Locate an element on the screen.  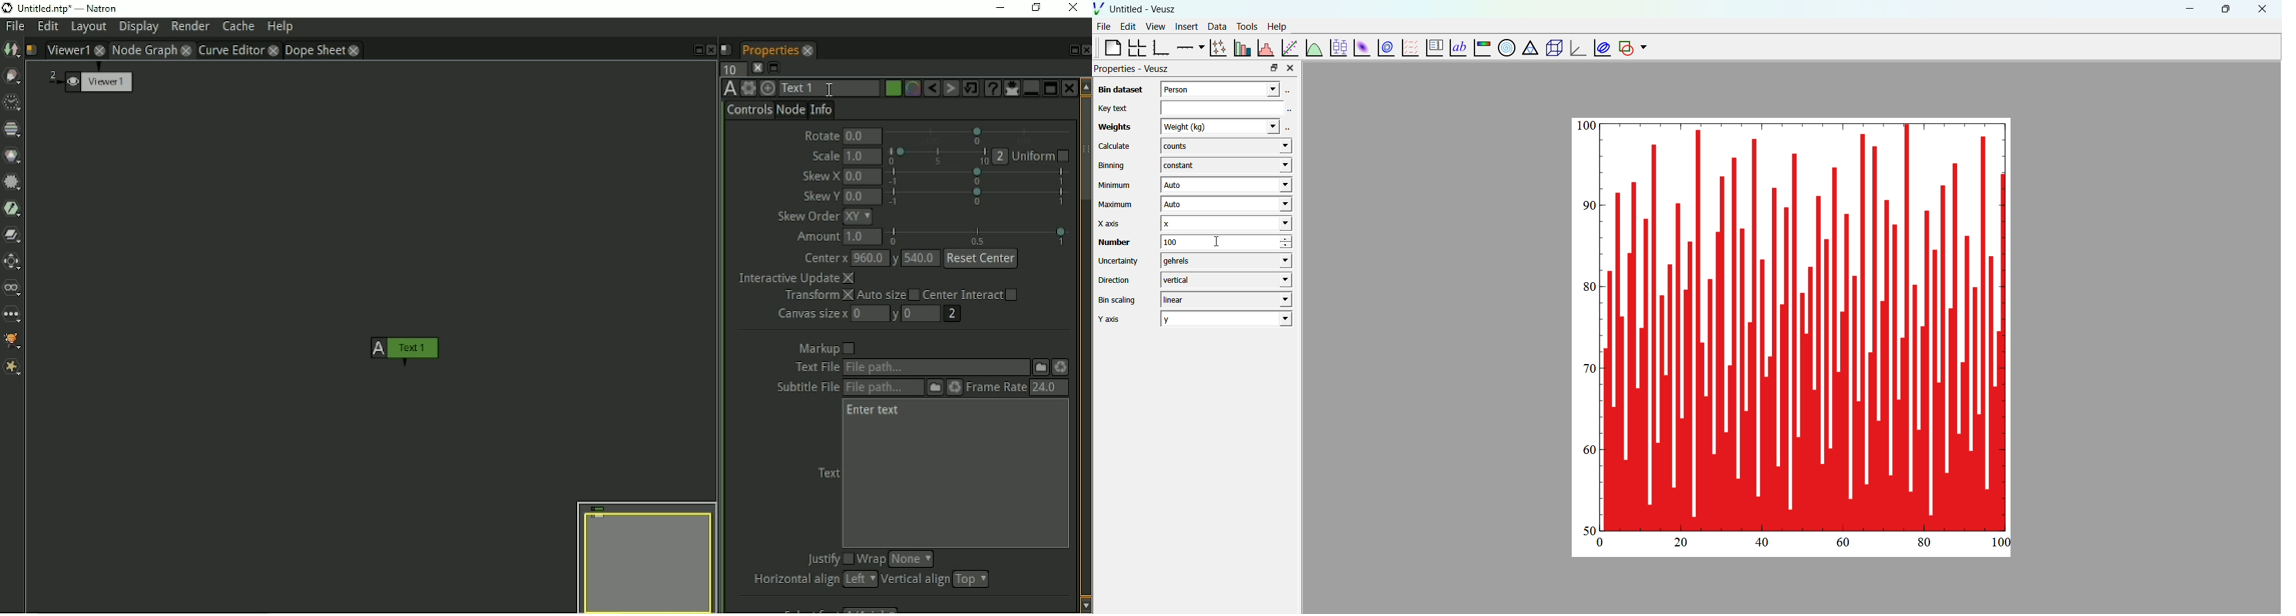
plot bar chats is located at coordinates (1241, 48).